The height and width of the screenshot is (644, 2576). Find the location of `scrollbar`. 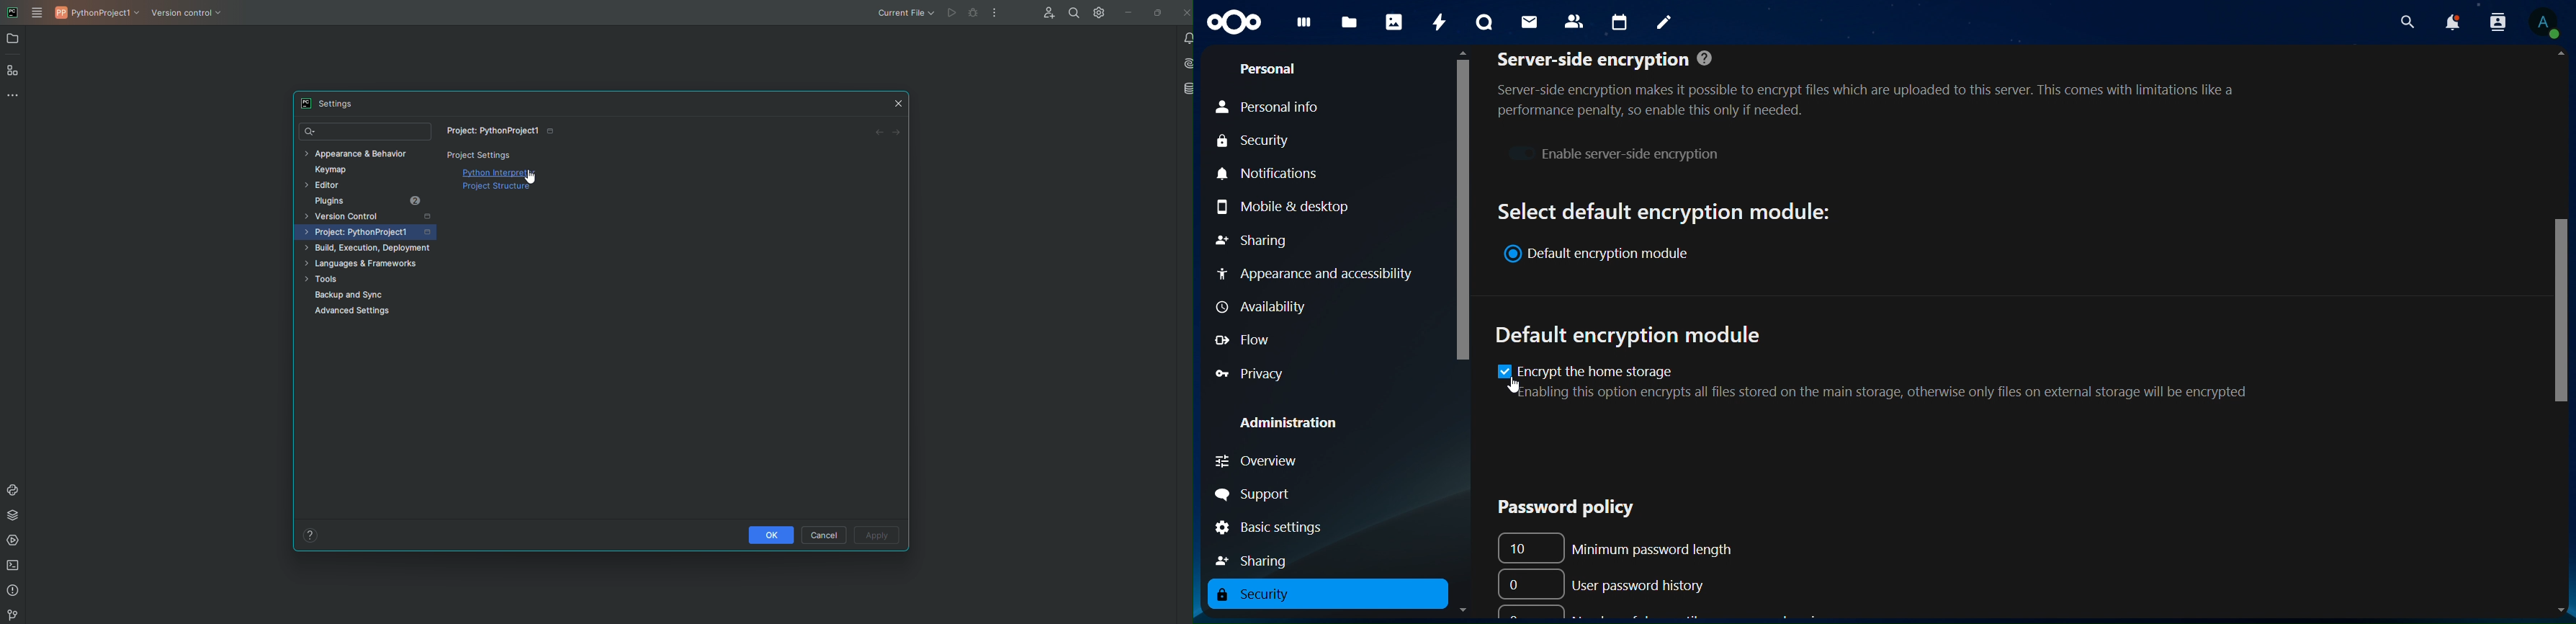

scrollbar is located at coordinates (2557, 315).